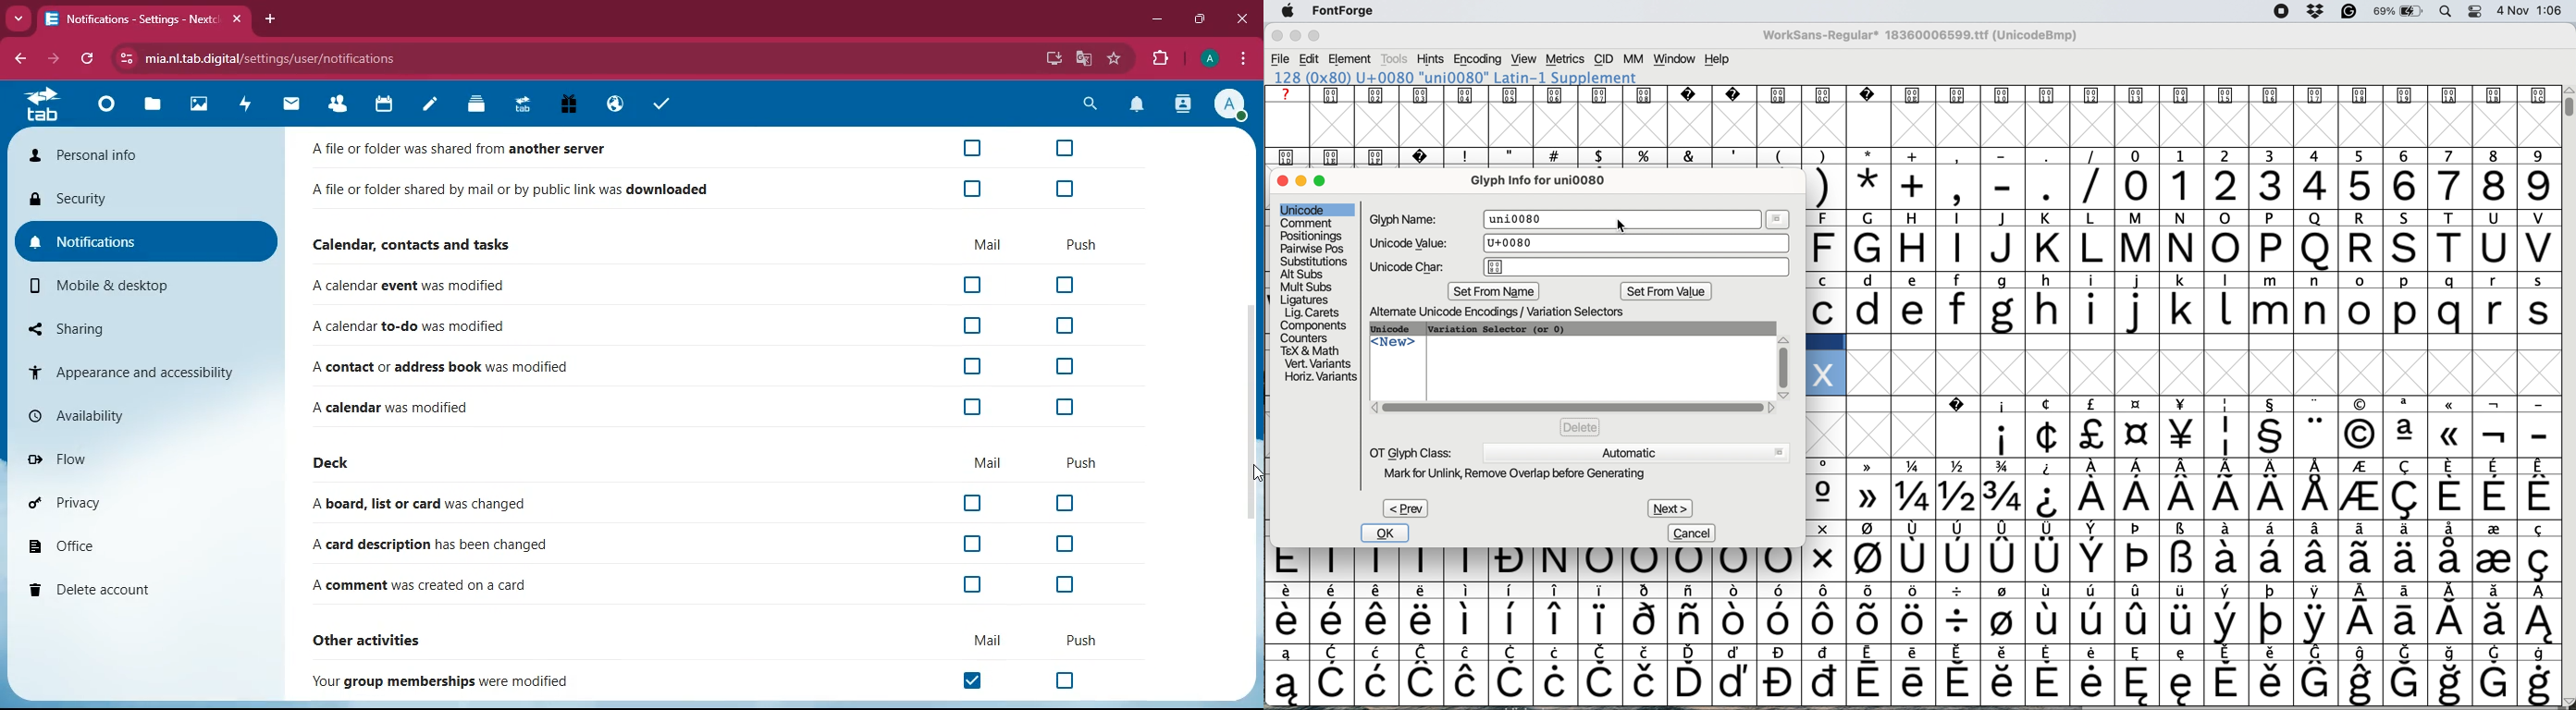 The height and width of the screenshot is (728, 2576). What do you see at coordinates (1509, 313) in the screenshot?
I see `alternate unicode encodings variation selectors` at bounding box center [1509, 313].